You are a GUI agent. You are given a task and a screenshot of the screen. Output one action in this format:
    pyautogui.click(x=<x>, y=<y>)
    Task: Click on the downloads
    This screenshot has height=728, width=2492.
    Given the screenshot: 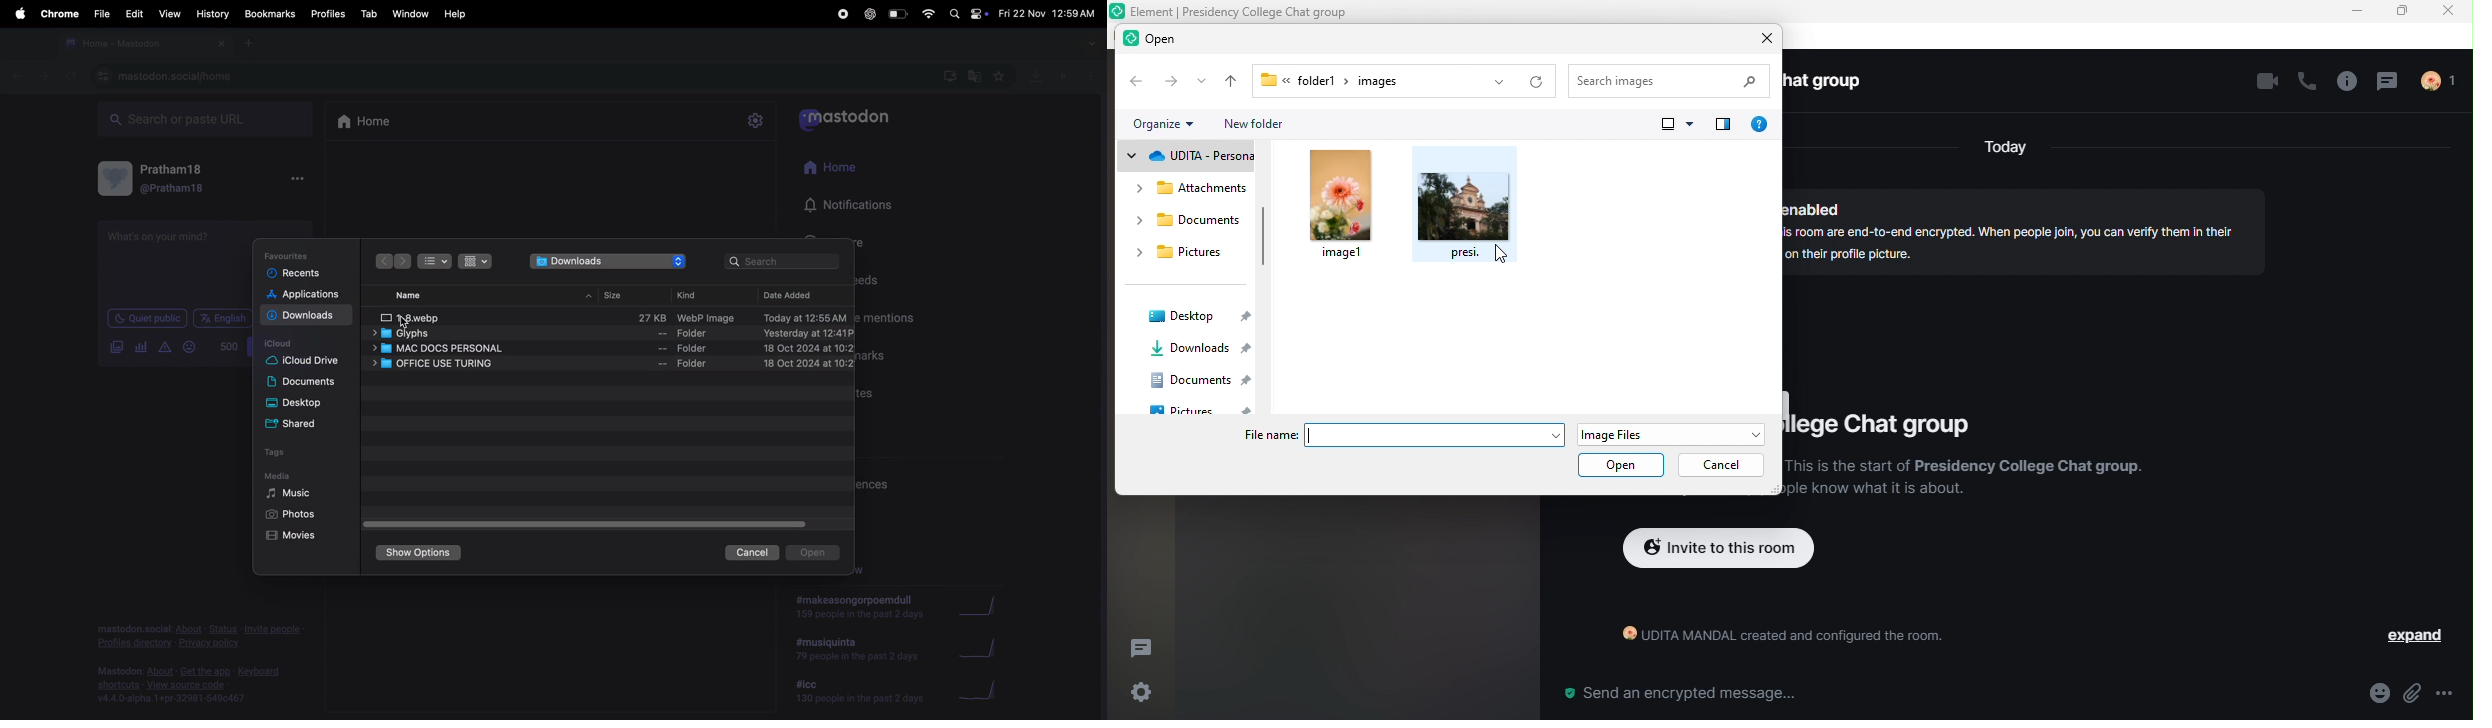 What is the action you would take?
    pyautogui.click(x=1200, y=351)
    